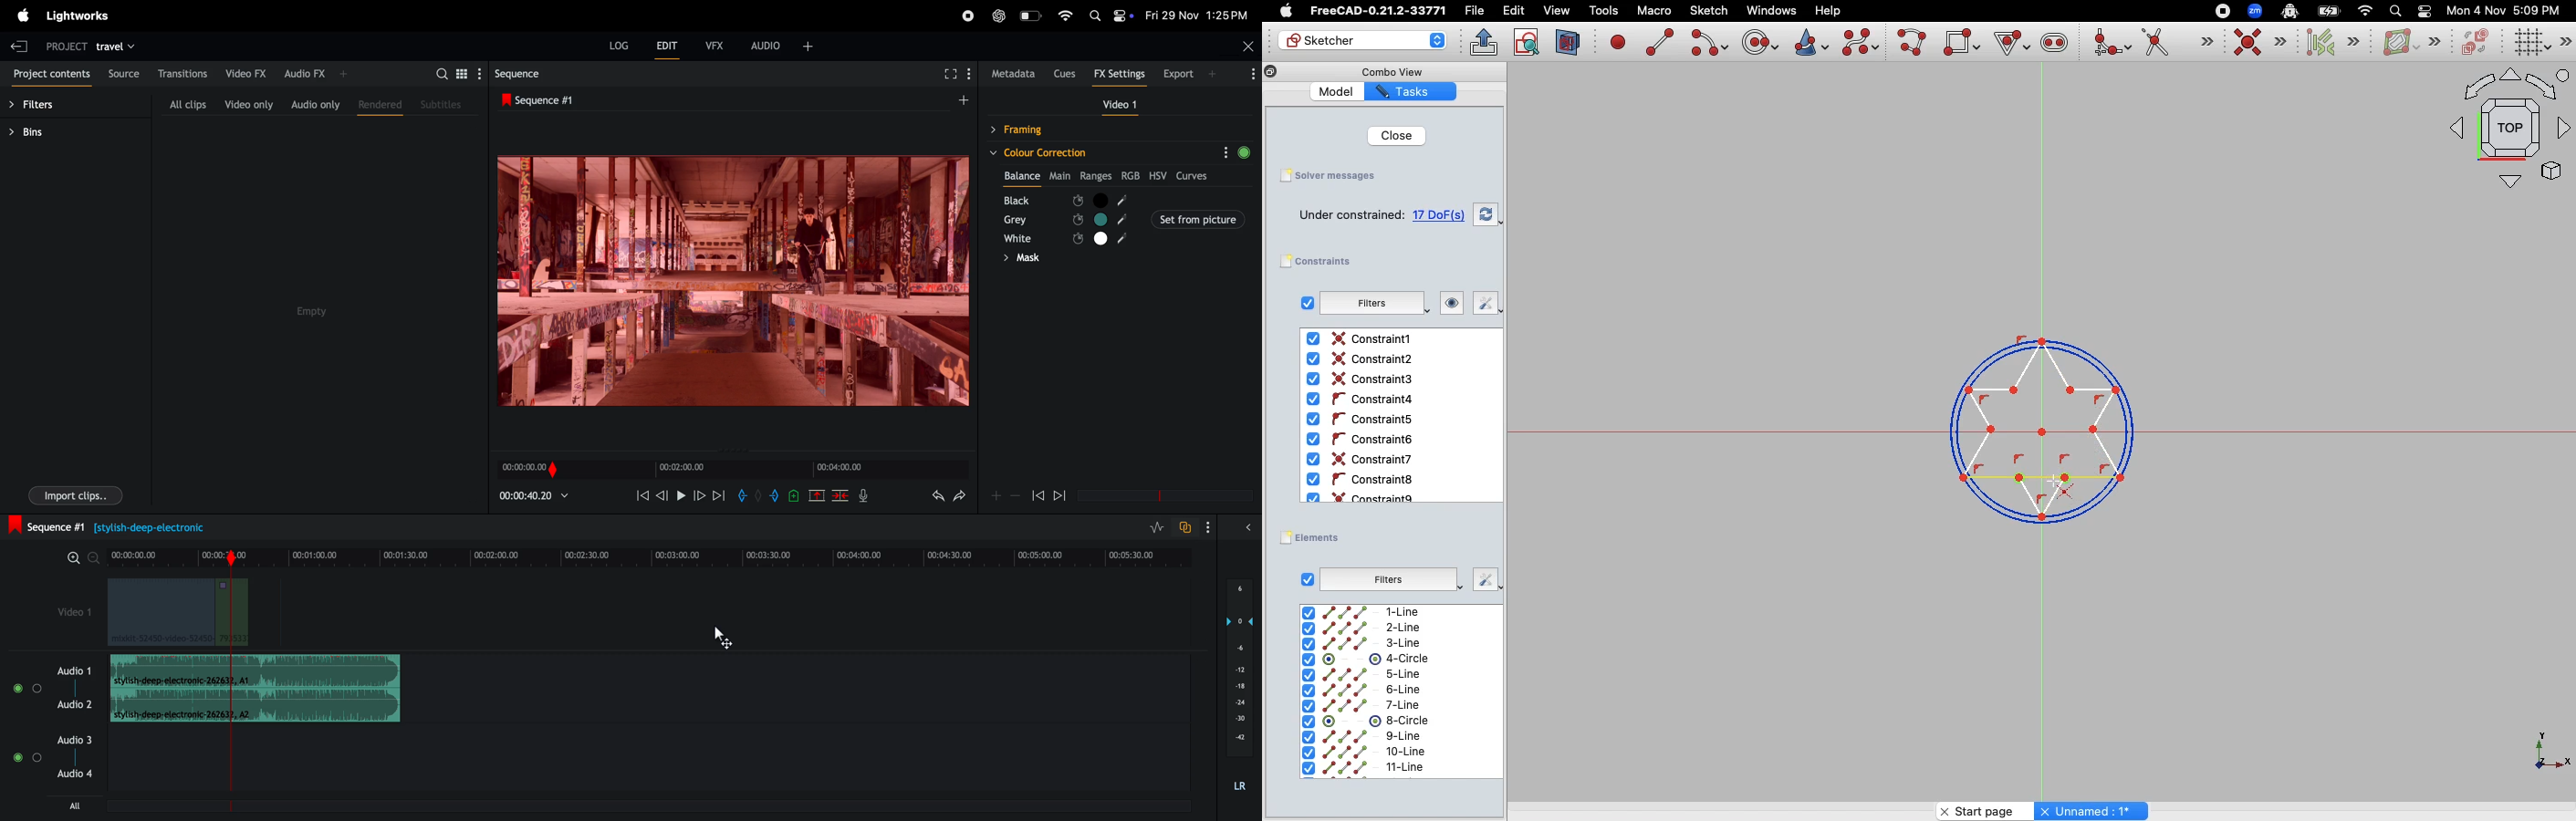  Describe the element at coordinates (314, 103) in the screenshot. I see `audio only` at that location.